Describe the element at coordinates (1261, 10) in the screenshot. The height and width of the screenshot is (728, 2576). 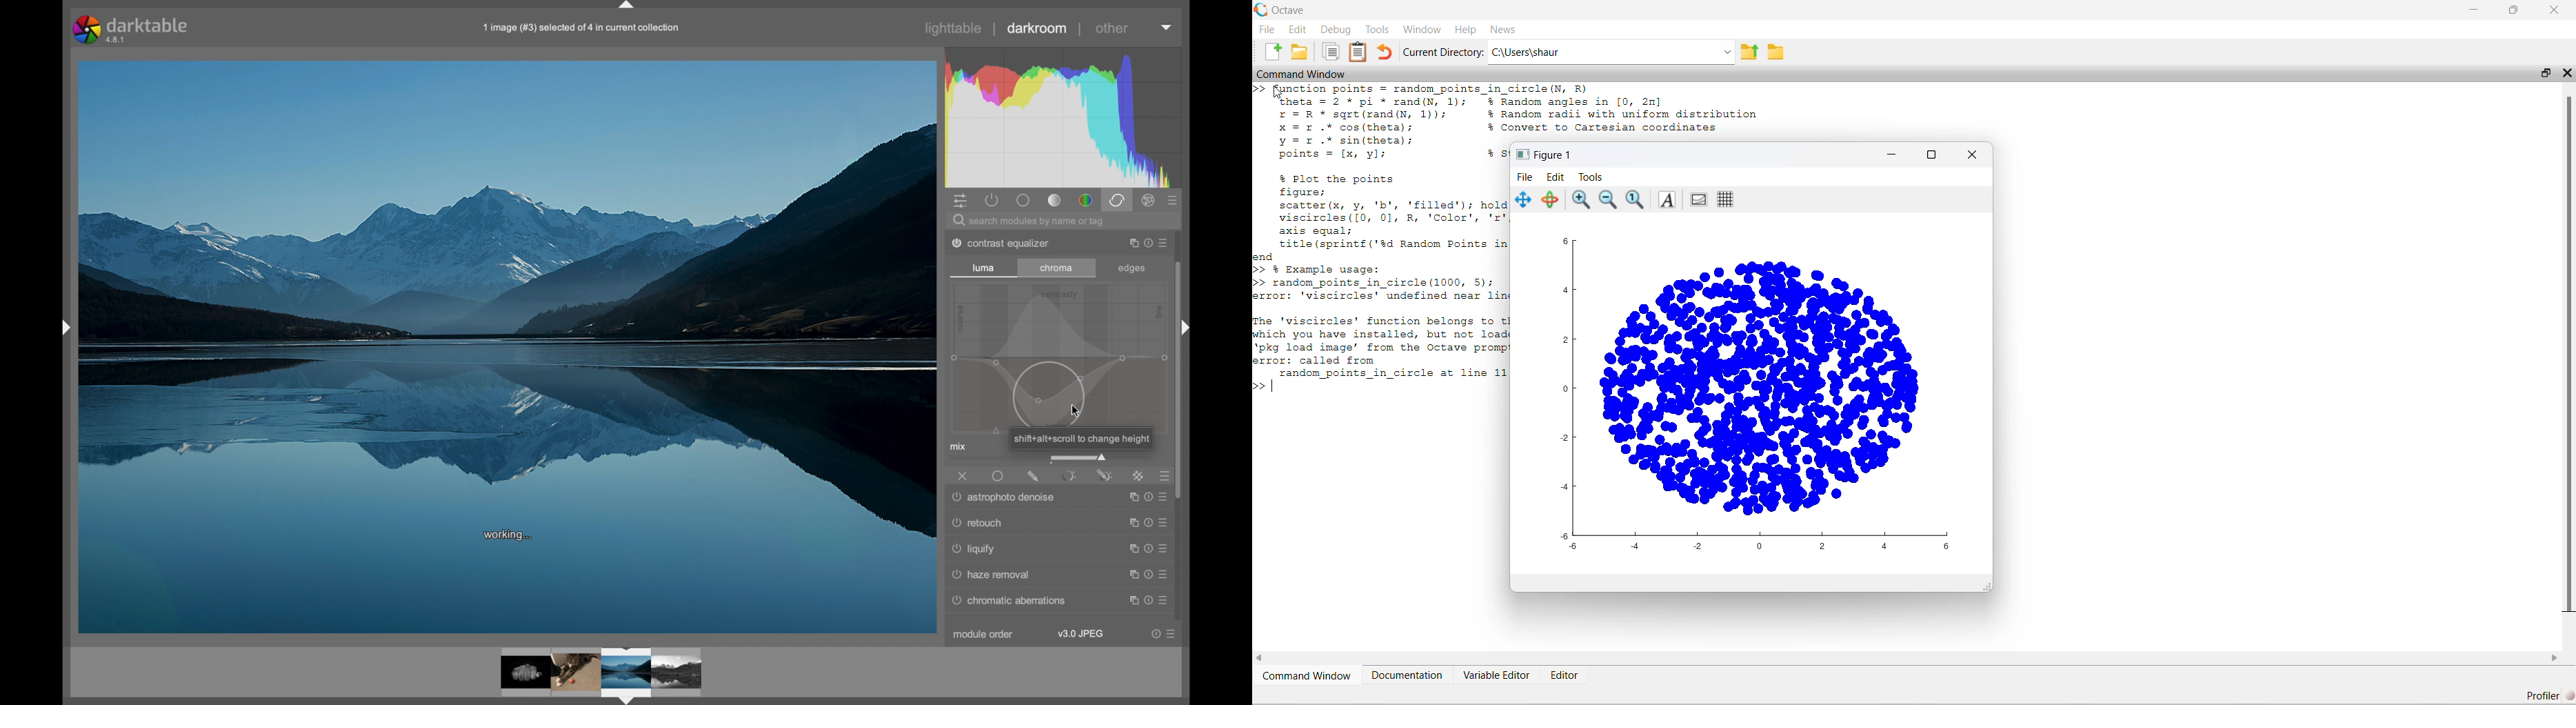
I see `Octave logo` at that location.